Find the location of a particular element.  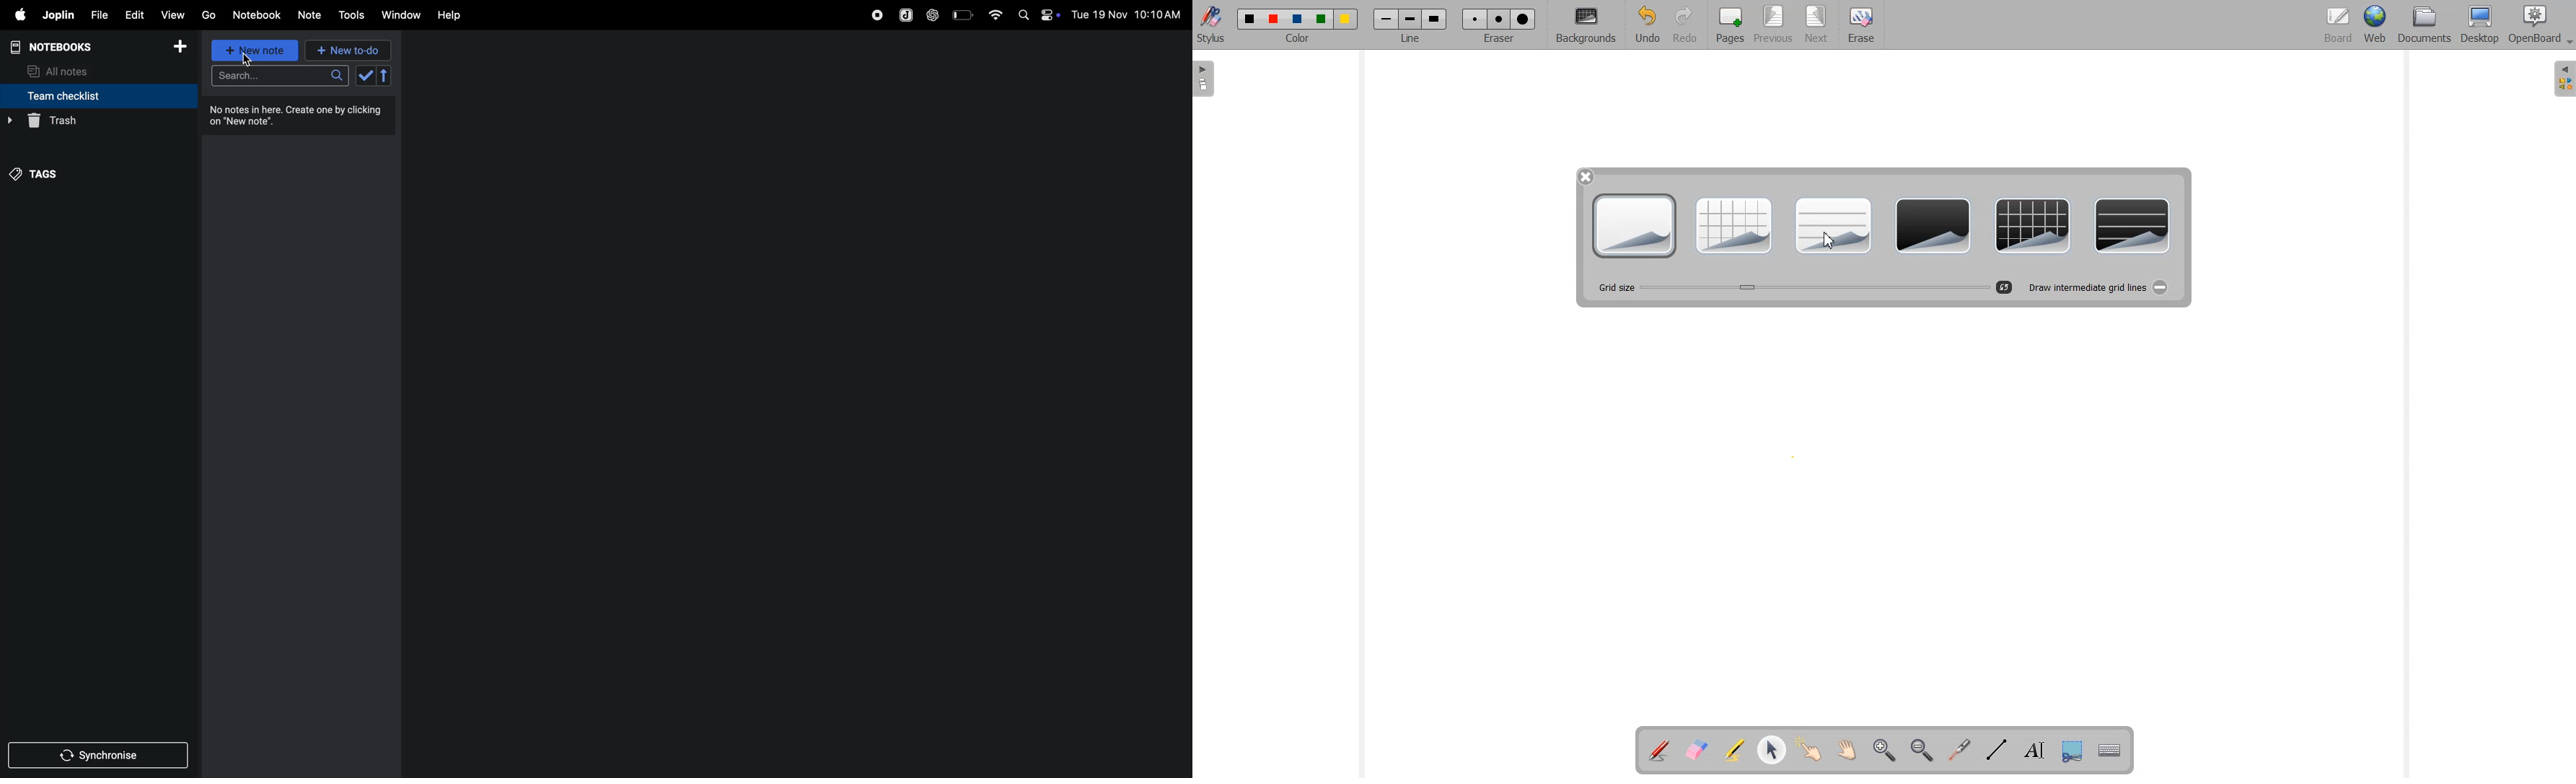

file is located at coordinates (99, 13).